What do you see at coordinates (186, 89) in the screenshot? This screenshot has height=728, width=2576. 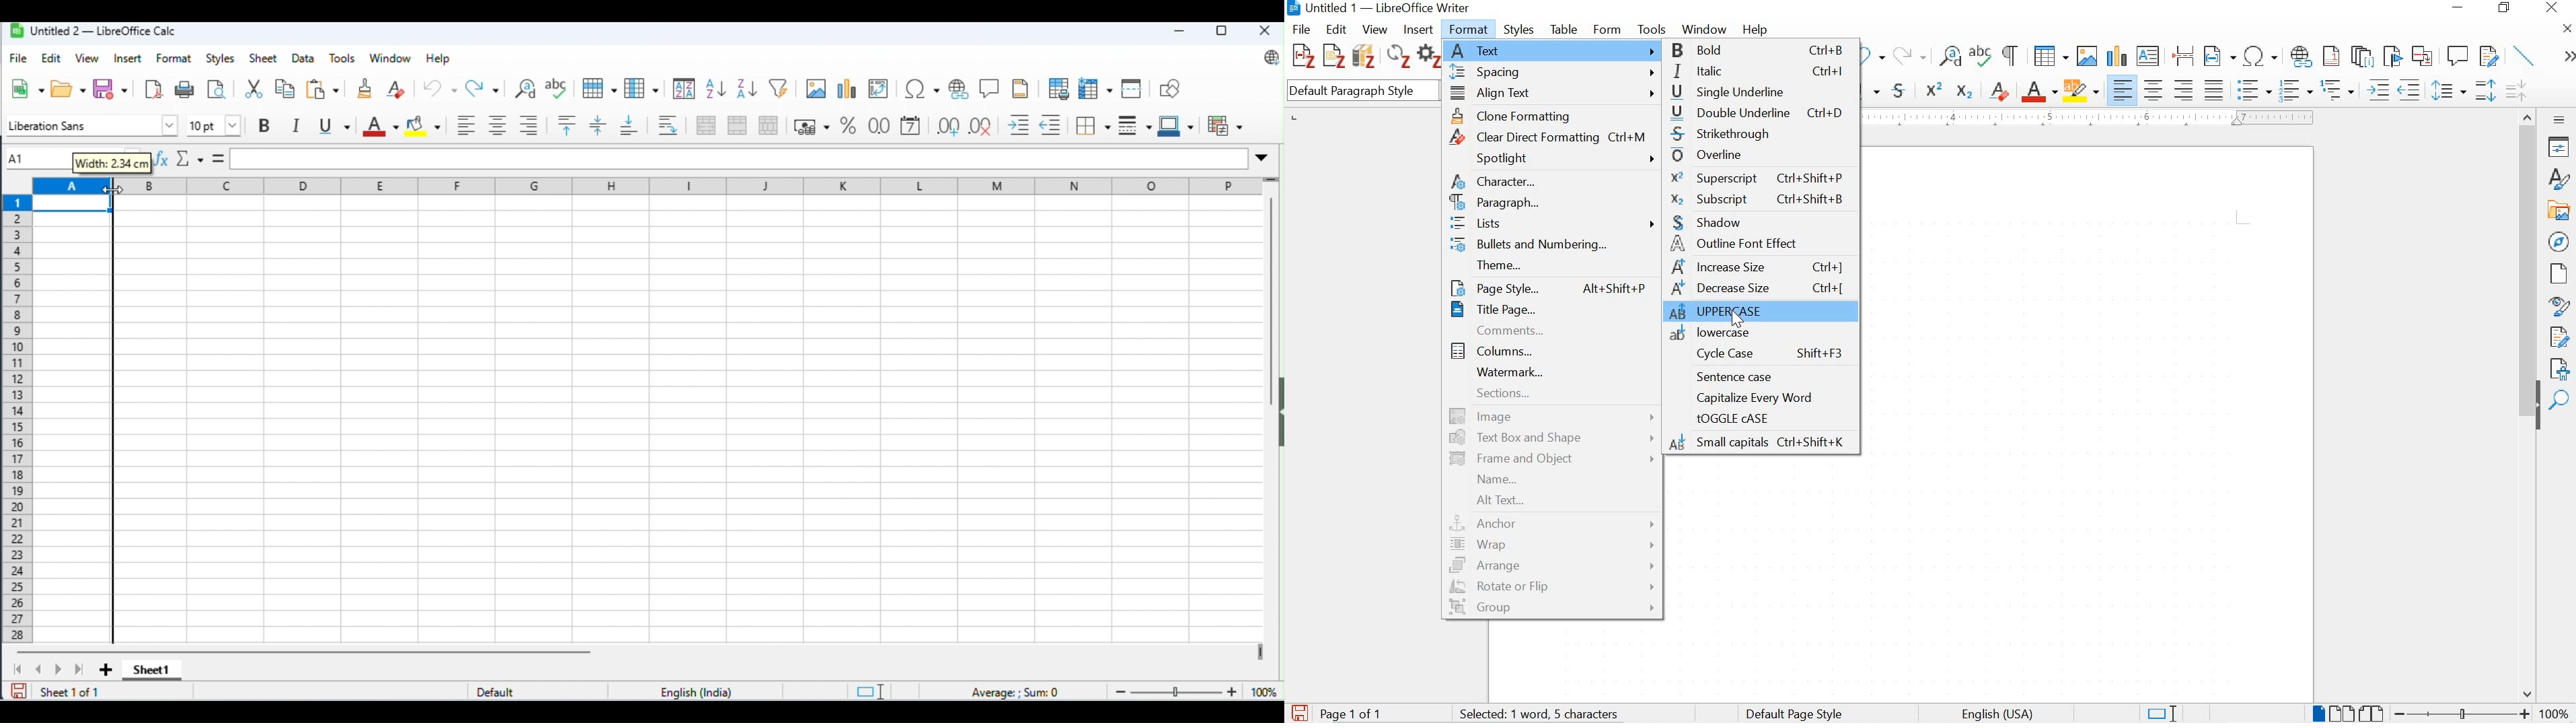 I see `print` at bounding box center [186, 89].